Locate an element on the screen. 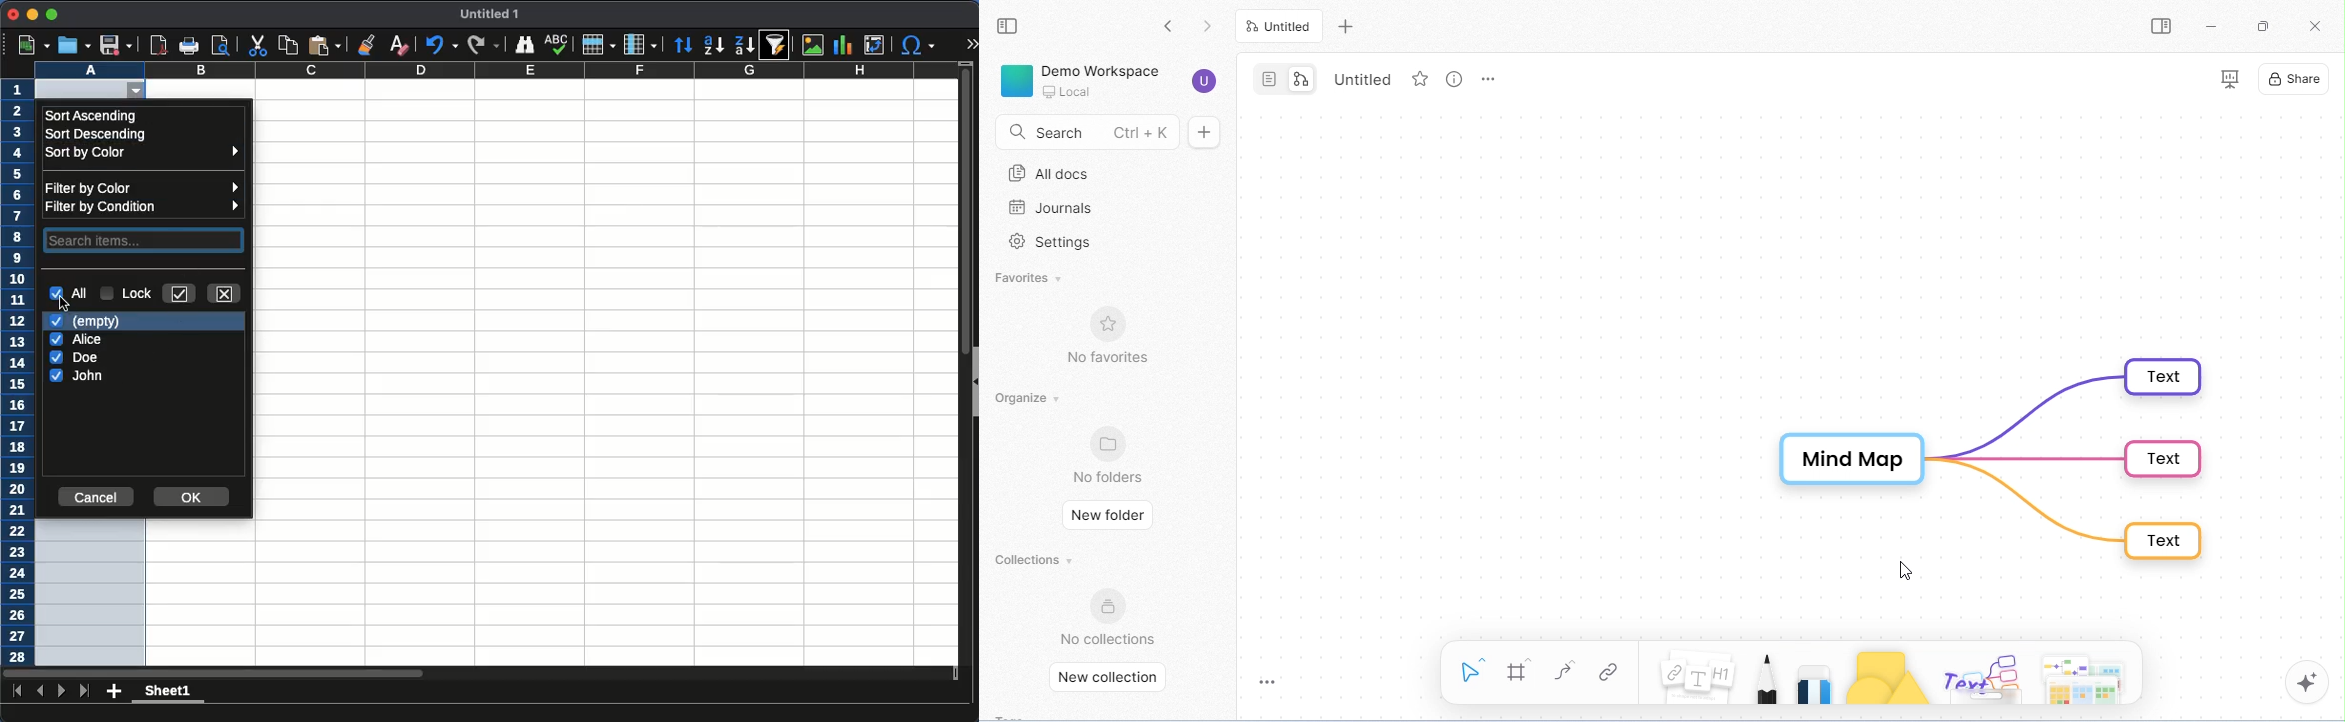  all is located at coordinates (68, 292).